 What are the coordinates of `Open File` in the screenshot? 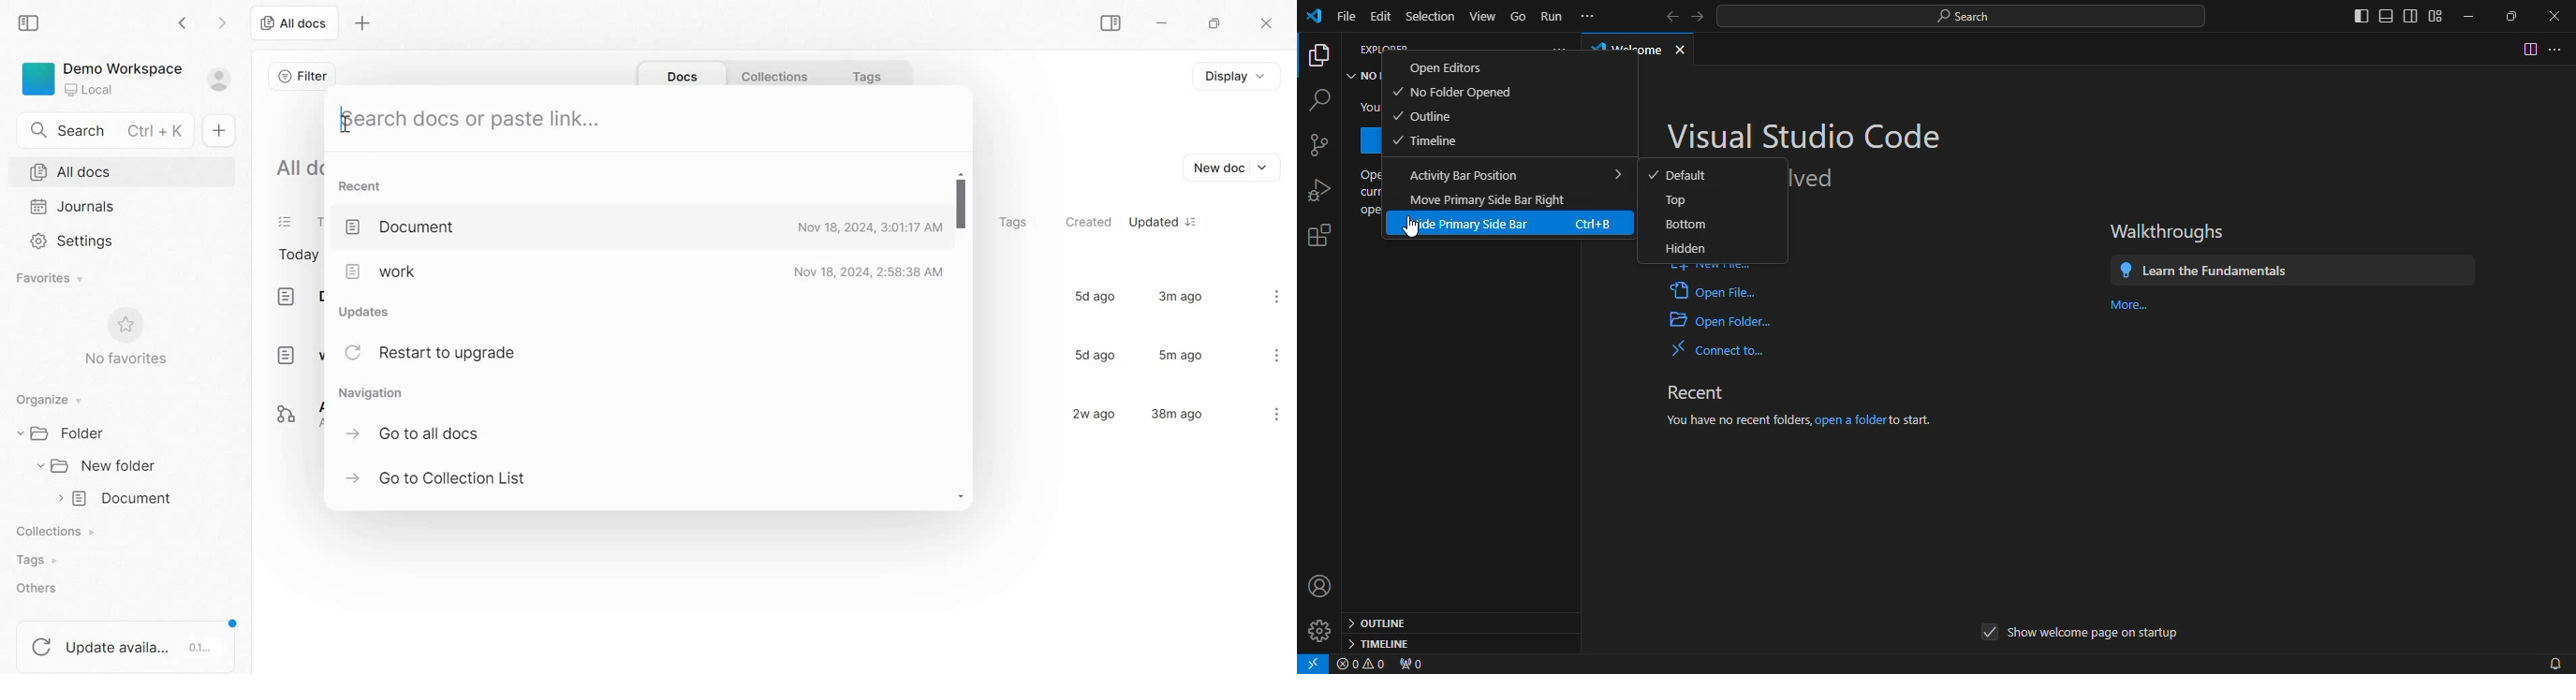 It's located at (1715, 294).